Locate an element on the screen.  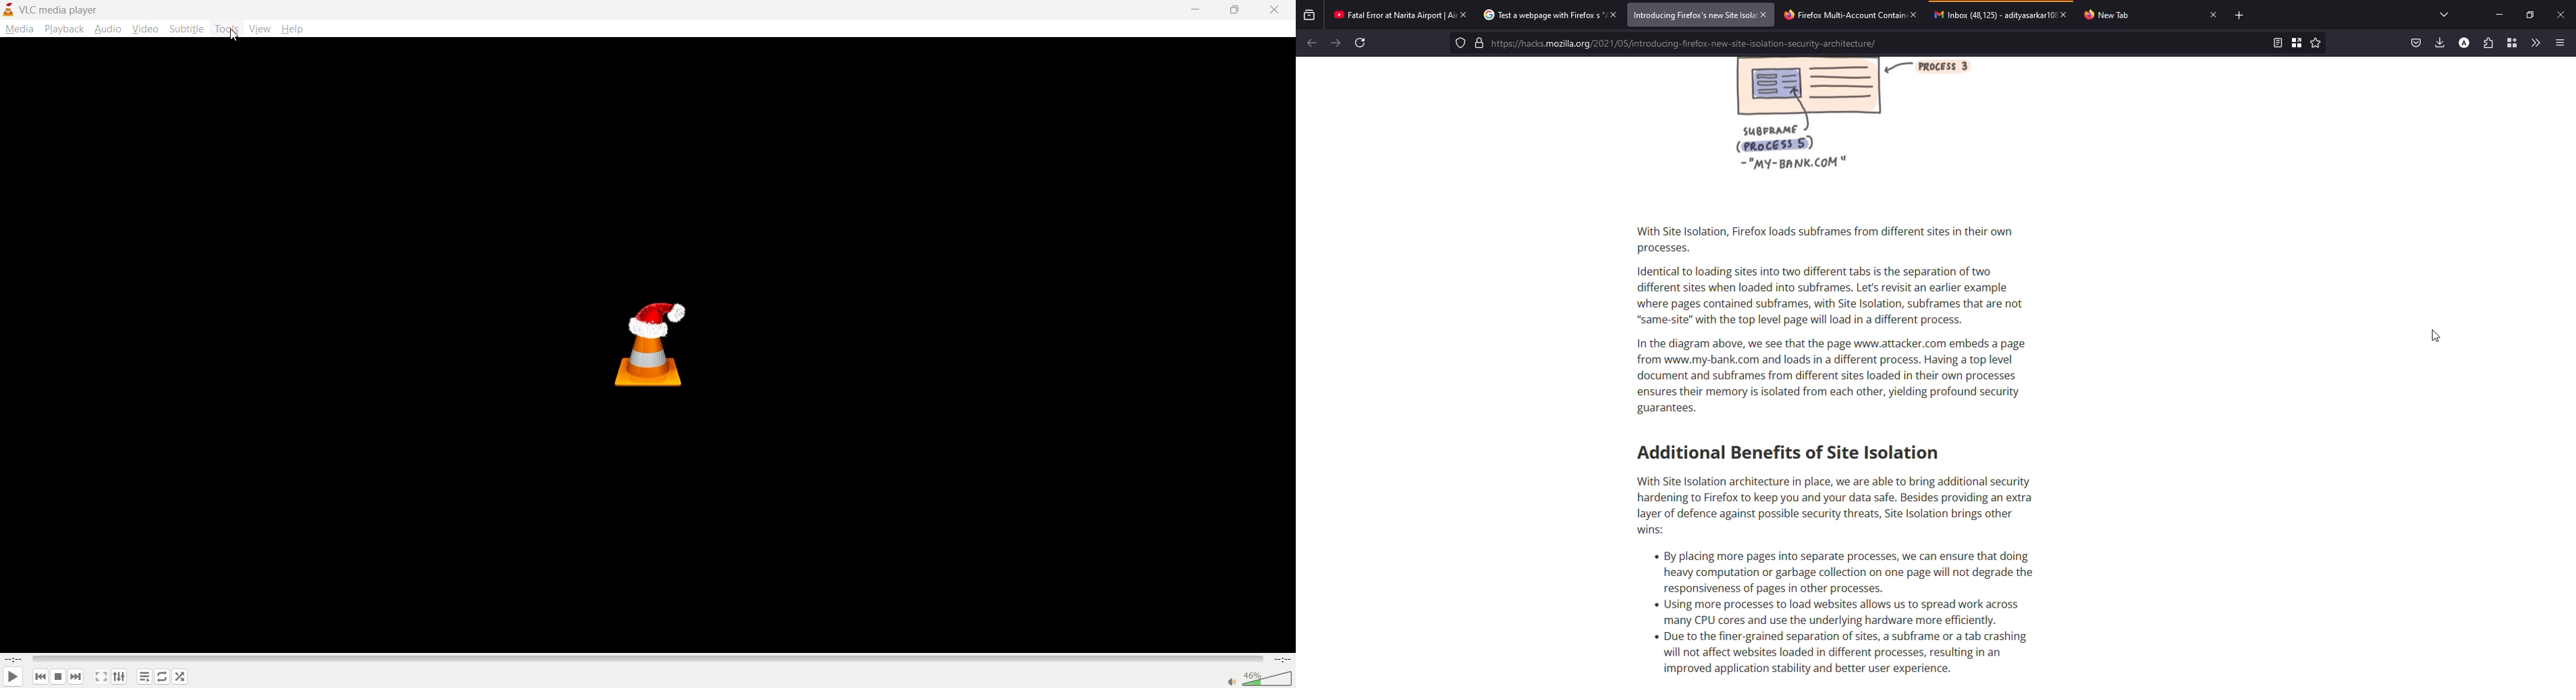
maximize is located at coordinates (1234, 11).